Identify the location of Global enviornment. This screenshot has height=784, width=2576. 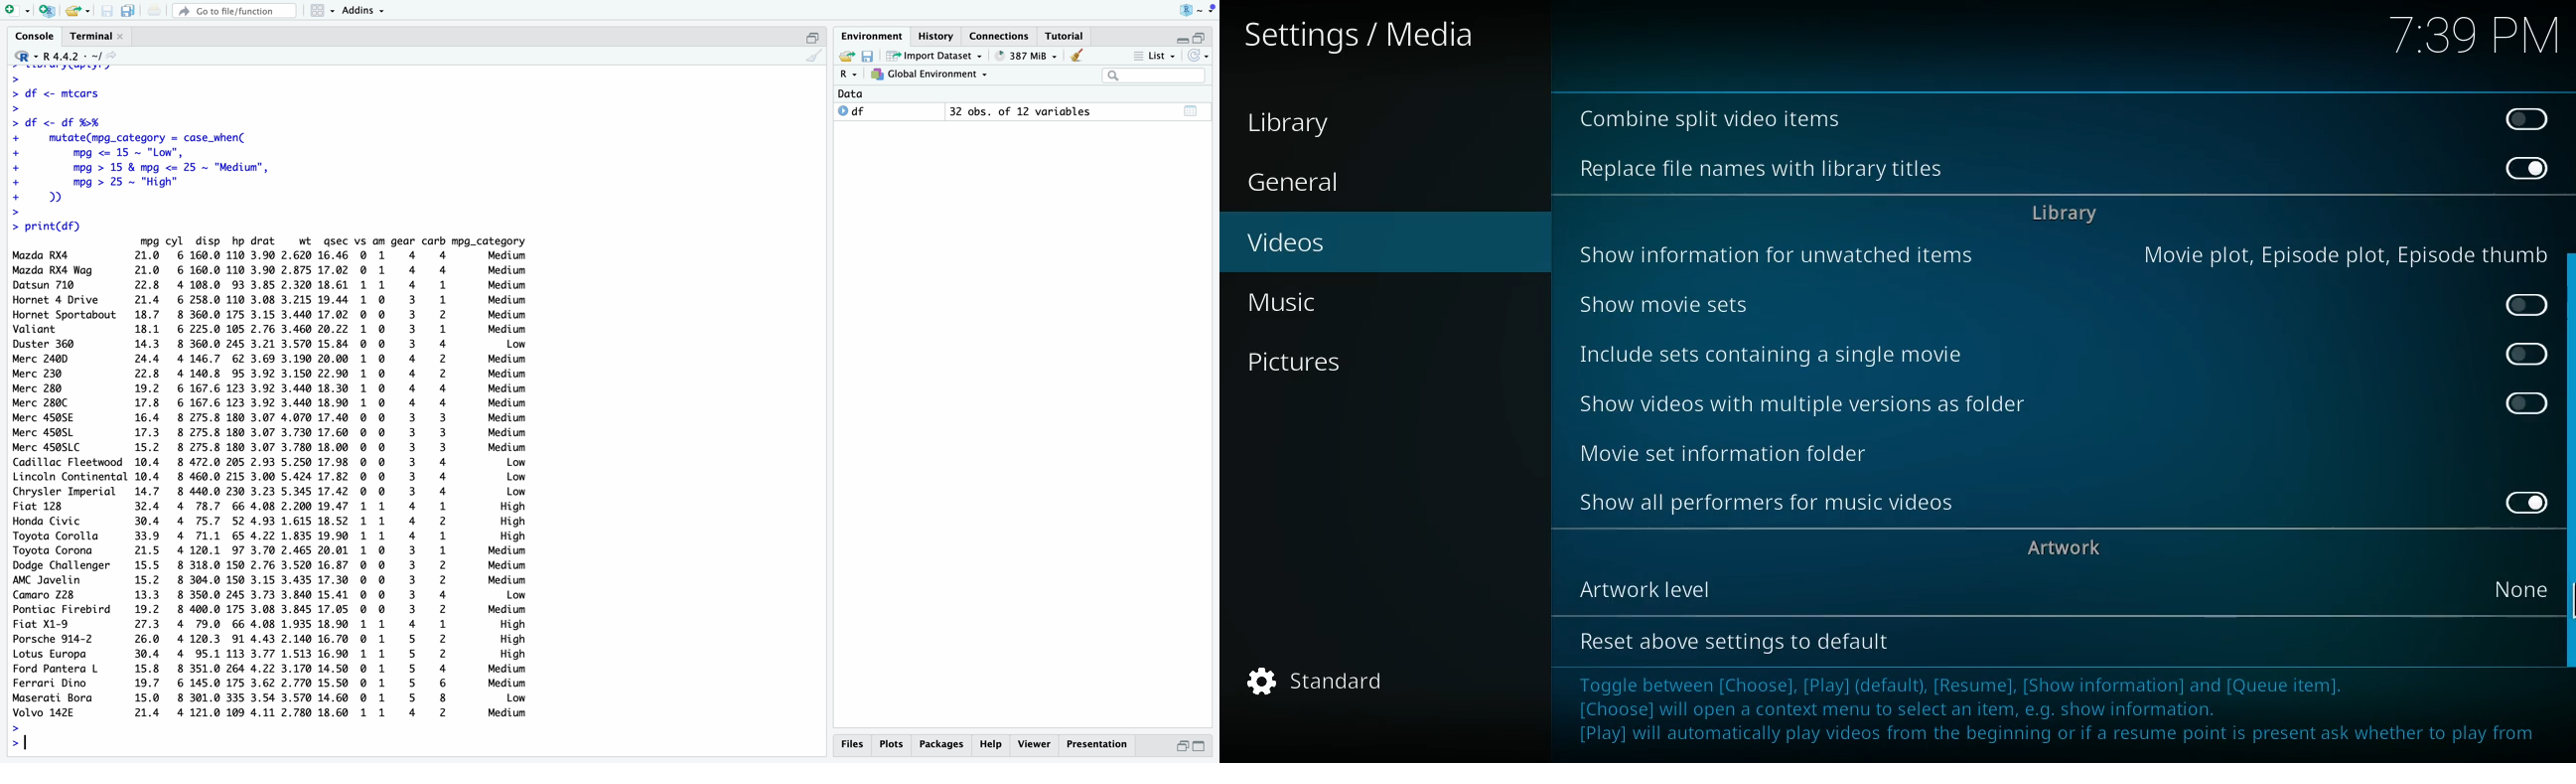
(930, 74).